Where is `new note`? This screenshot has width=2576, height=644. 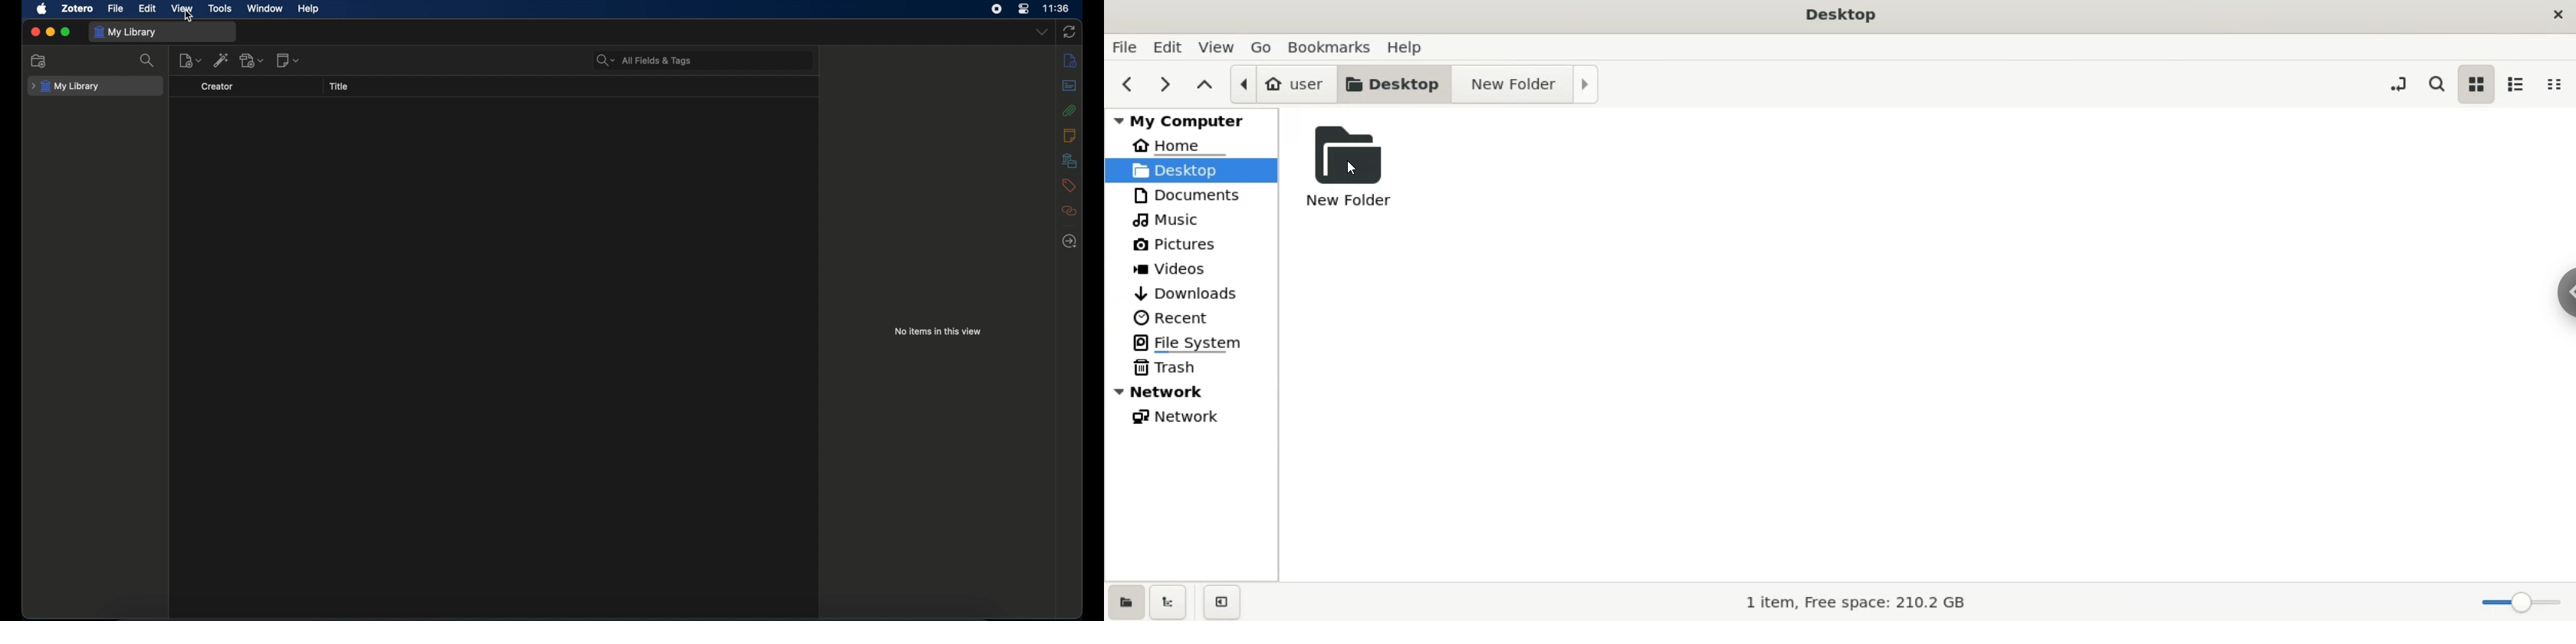
new note is located at coordinates (289, 60).